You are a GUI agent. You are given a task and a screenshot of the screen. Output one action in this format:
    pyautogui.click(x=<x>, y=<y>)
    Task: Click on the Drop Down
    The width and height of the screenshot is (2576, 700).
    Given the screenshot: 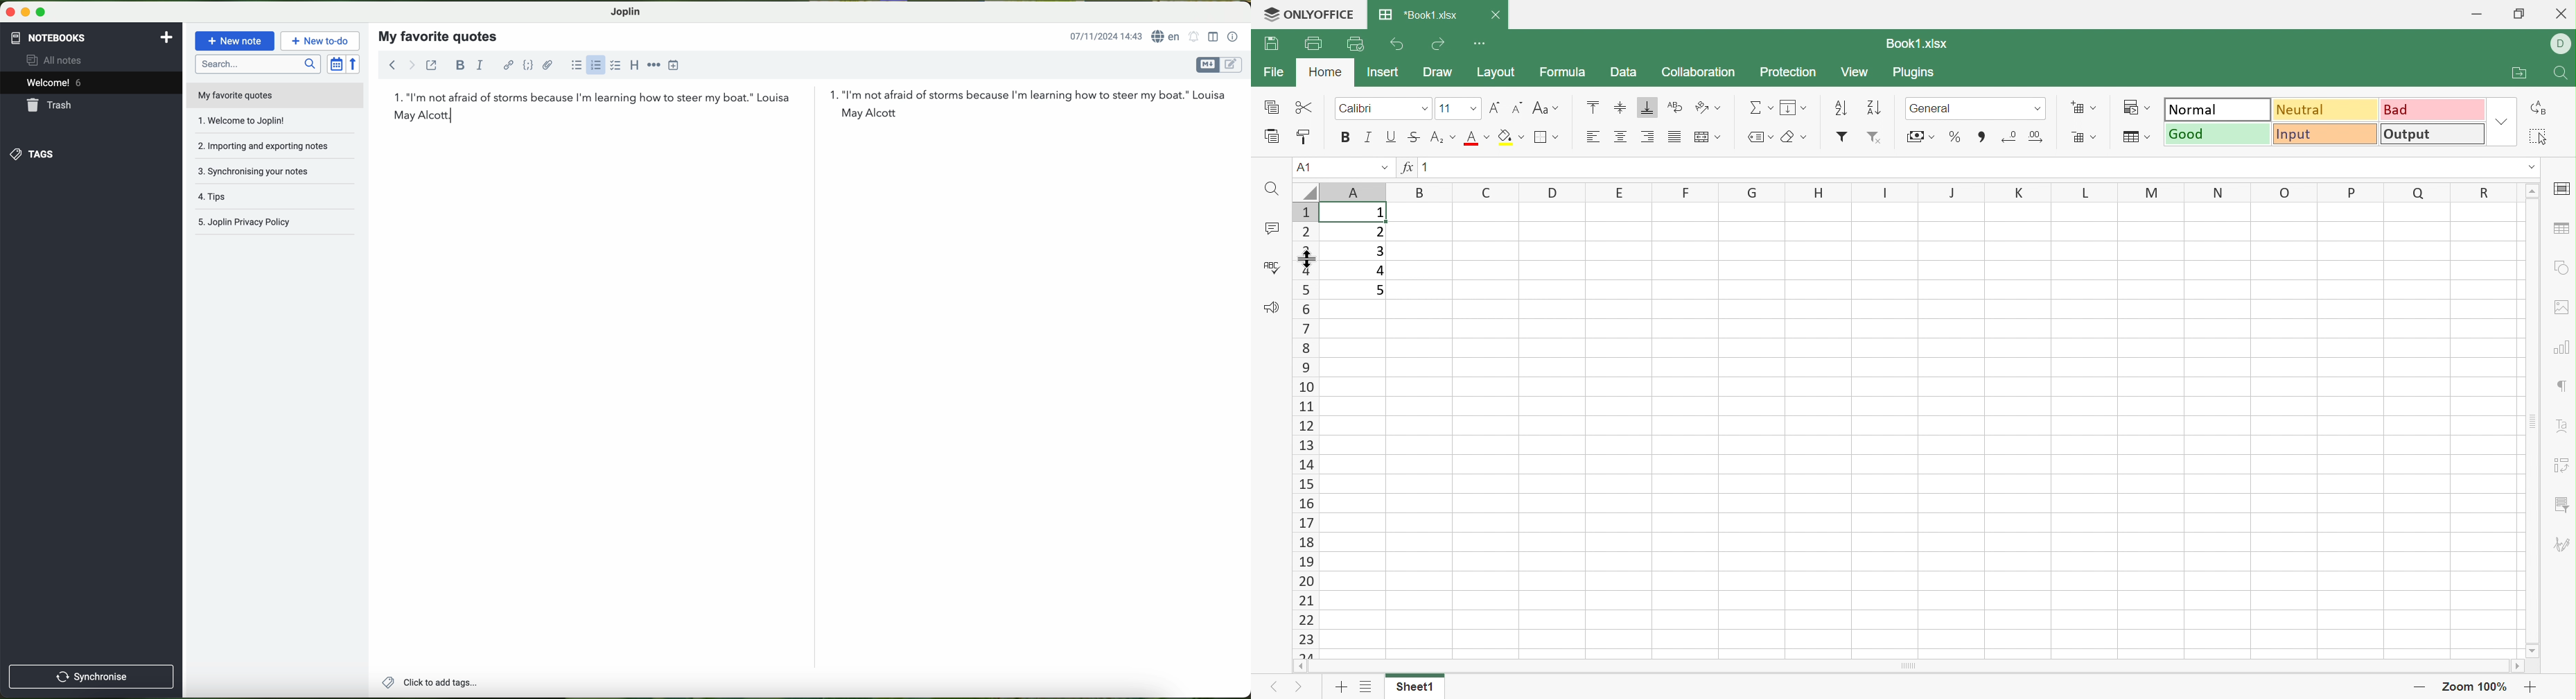 What is the action you would take?
    pyautogui.click(x=2526, y=167)
    